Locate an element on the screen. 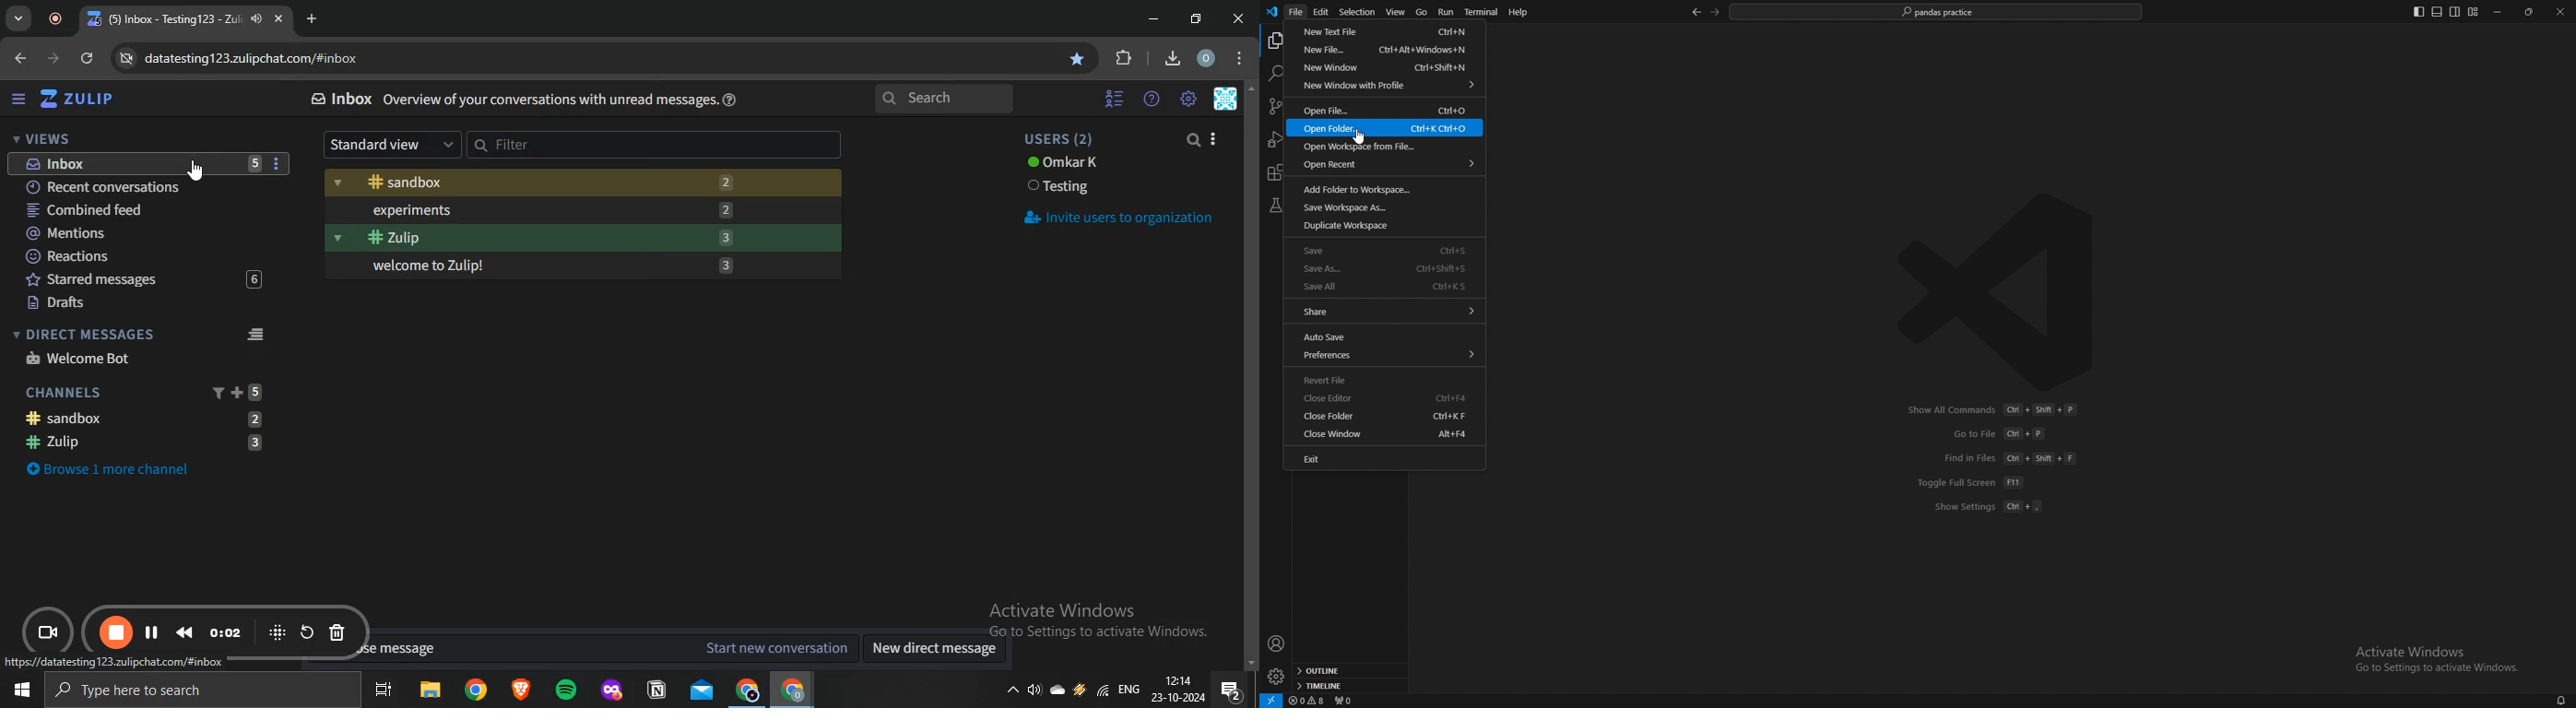 Image resolution: width=2576 pixels, height=728 pixels. close tab is located at coordinates (280, 20).